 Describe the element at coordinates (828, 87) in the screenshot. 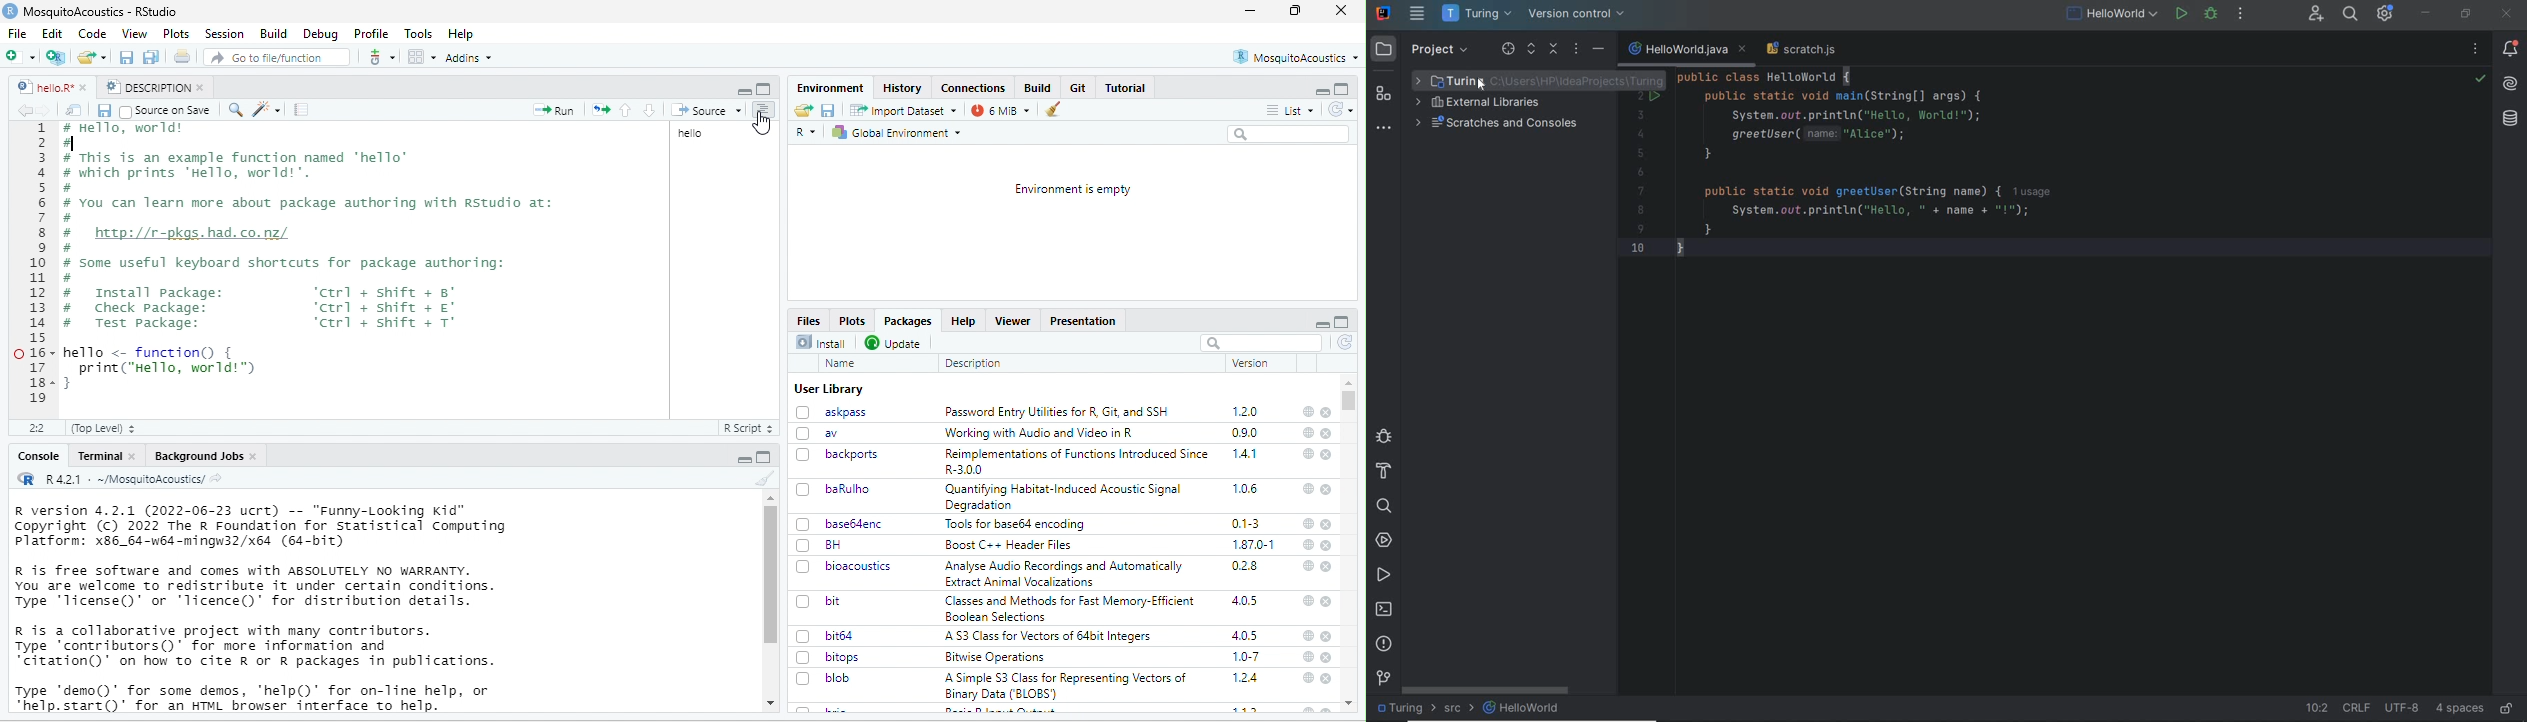

I see `Environment` at that location.